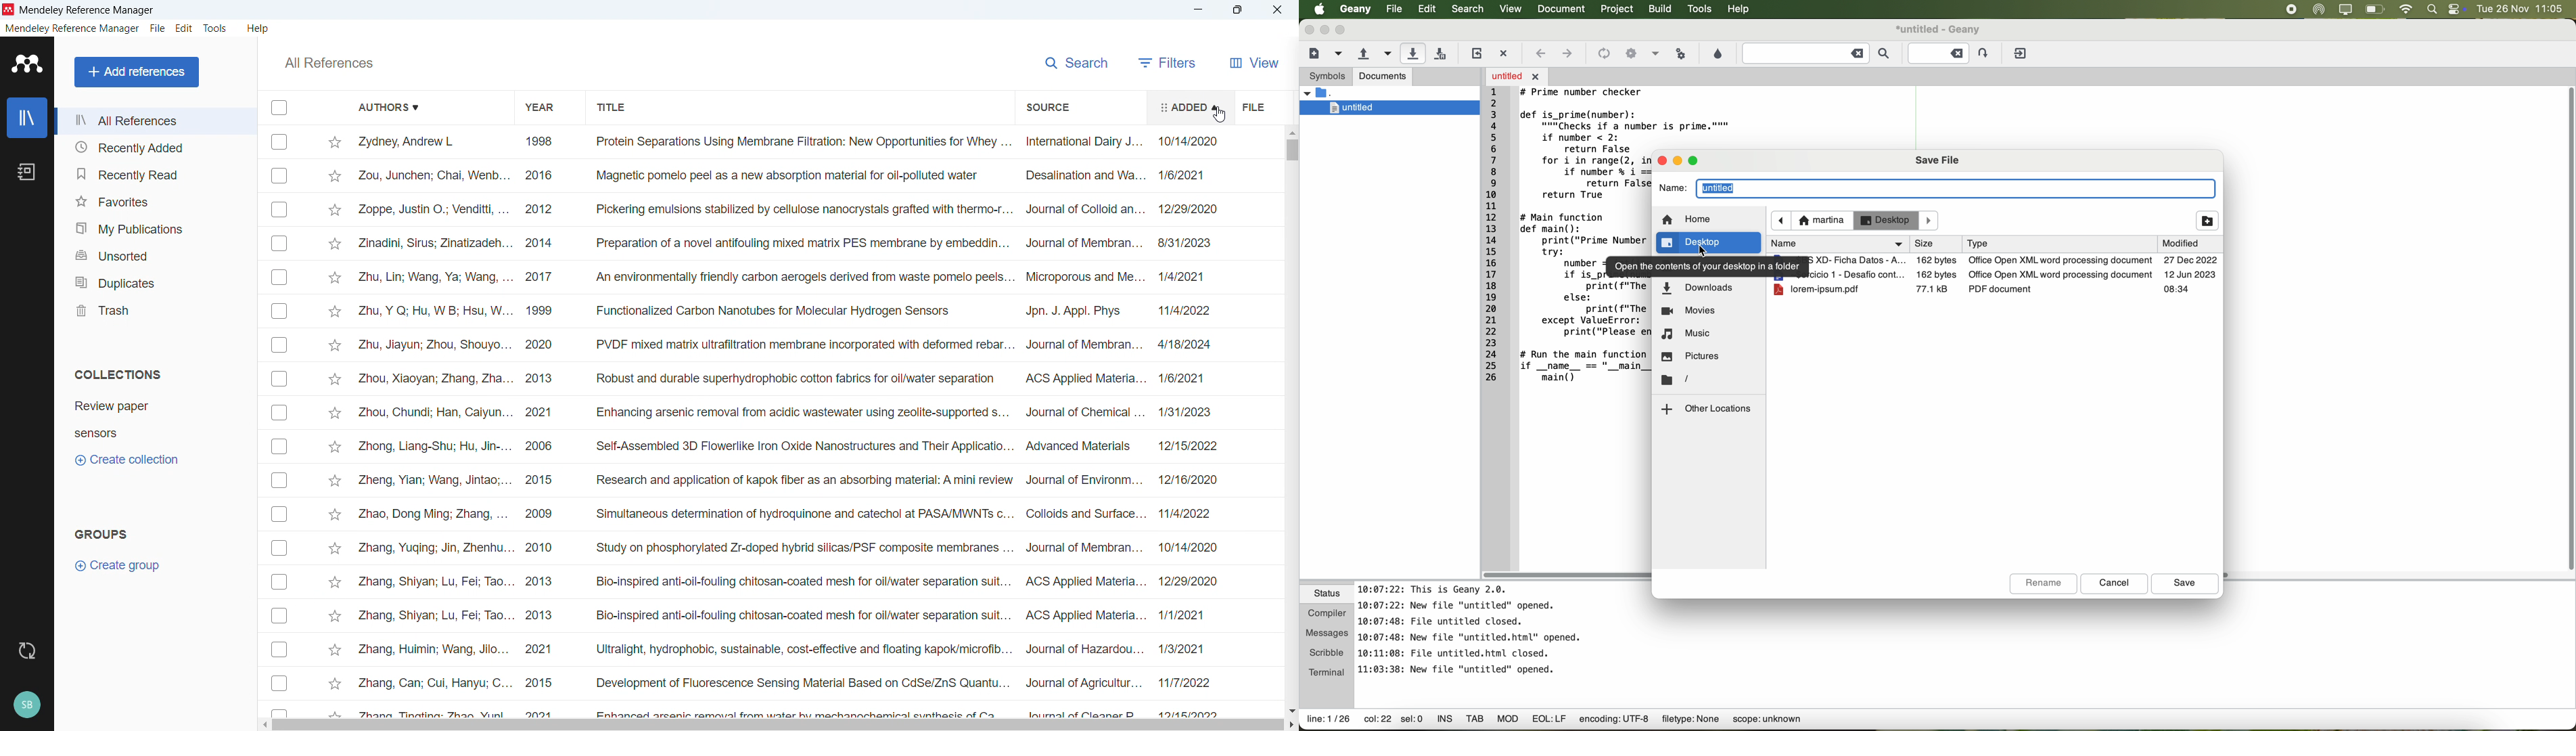  Describe the element at coordinates (1291, 133) in the screenshot. I see `Scroll up ` at that location.